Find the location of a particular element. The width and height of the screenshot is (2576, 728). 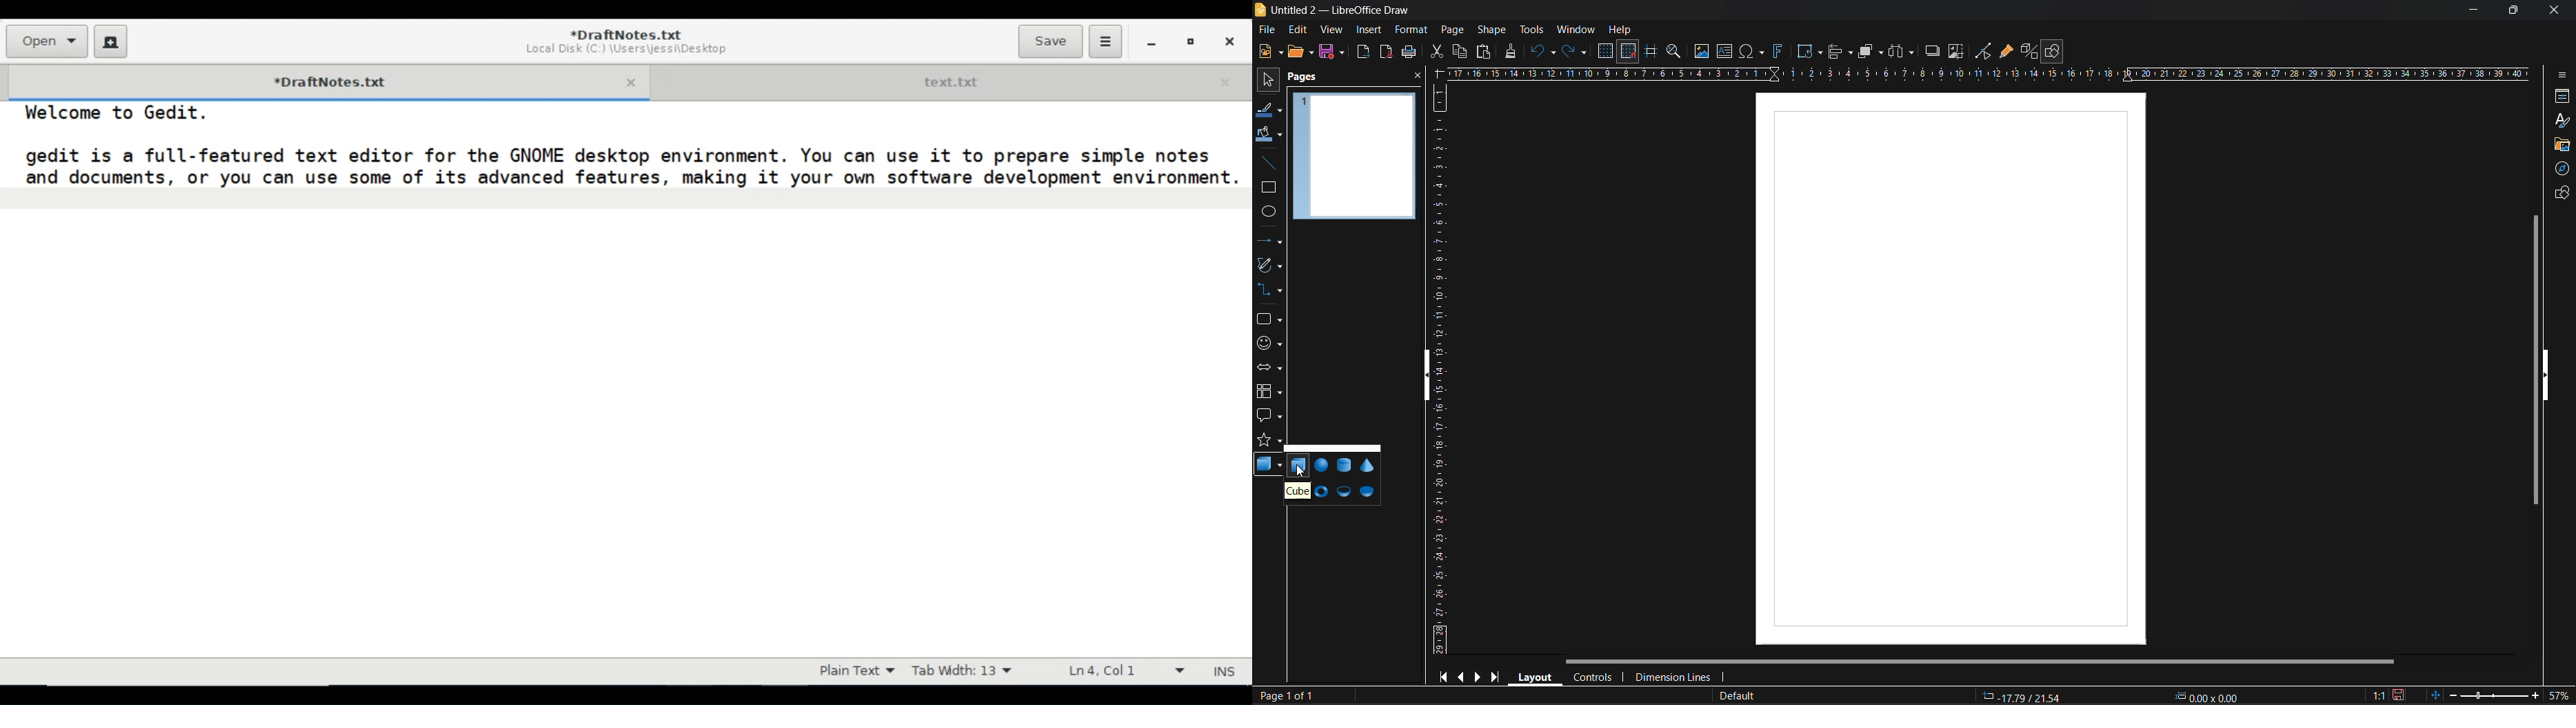

last is located at coordinates (1493, 676).